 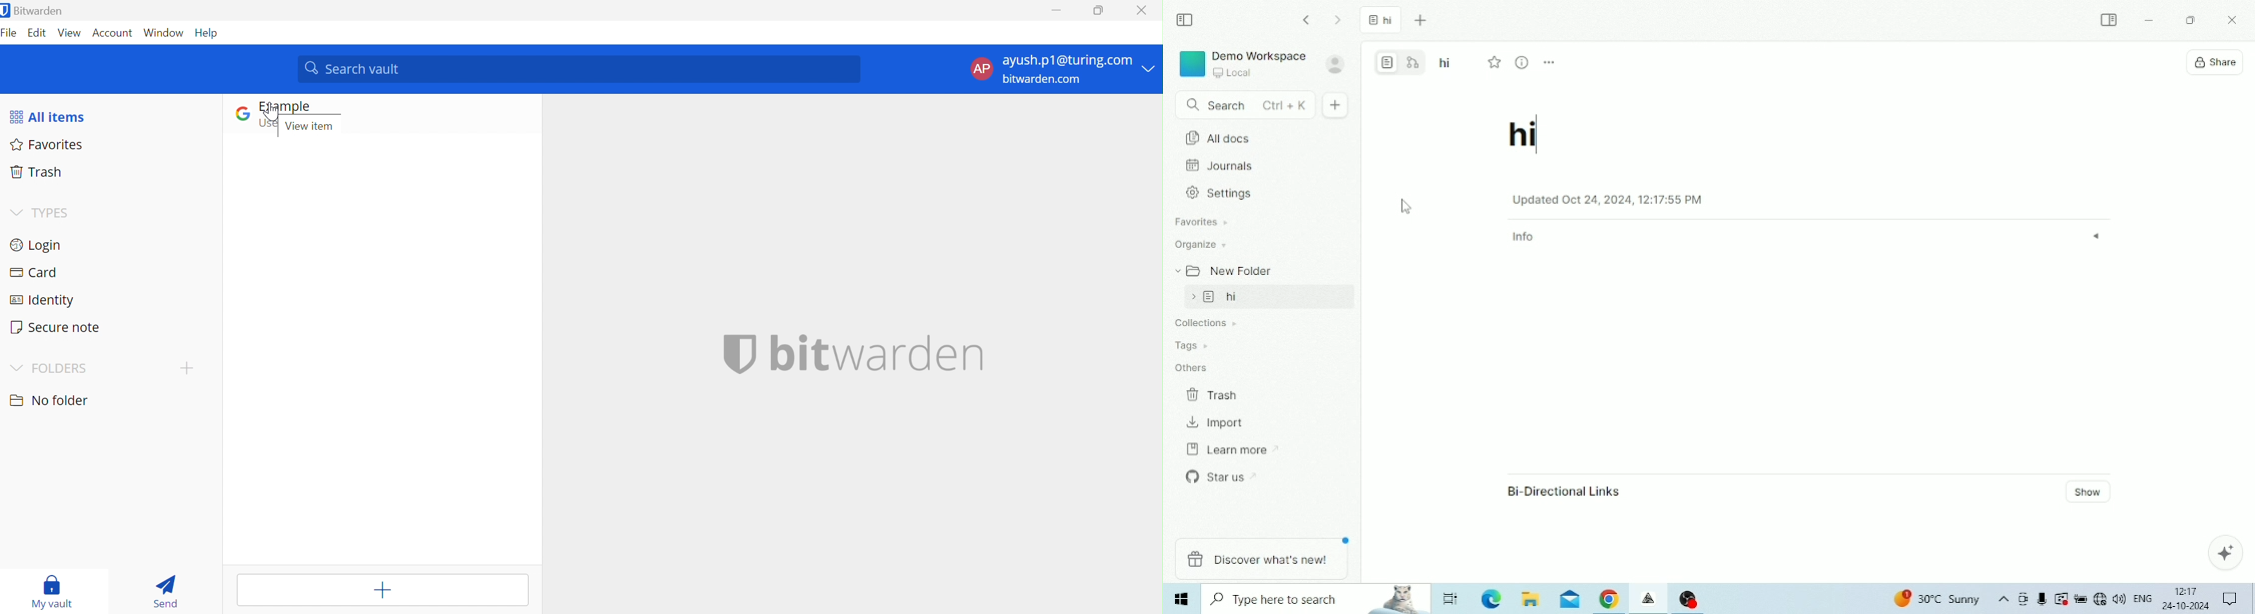 What do you see at coordinates (209, 33) in the screenshot?
I see `Help` at bounding box center [209, 33].